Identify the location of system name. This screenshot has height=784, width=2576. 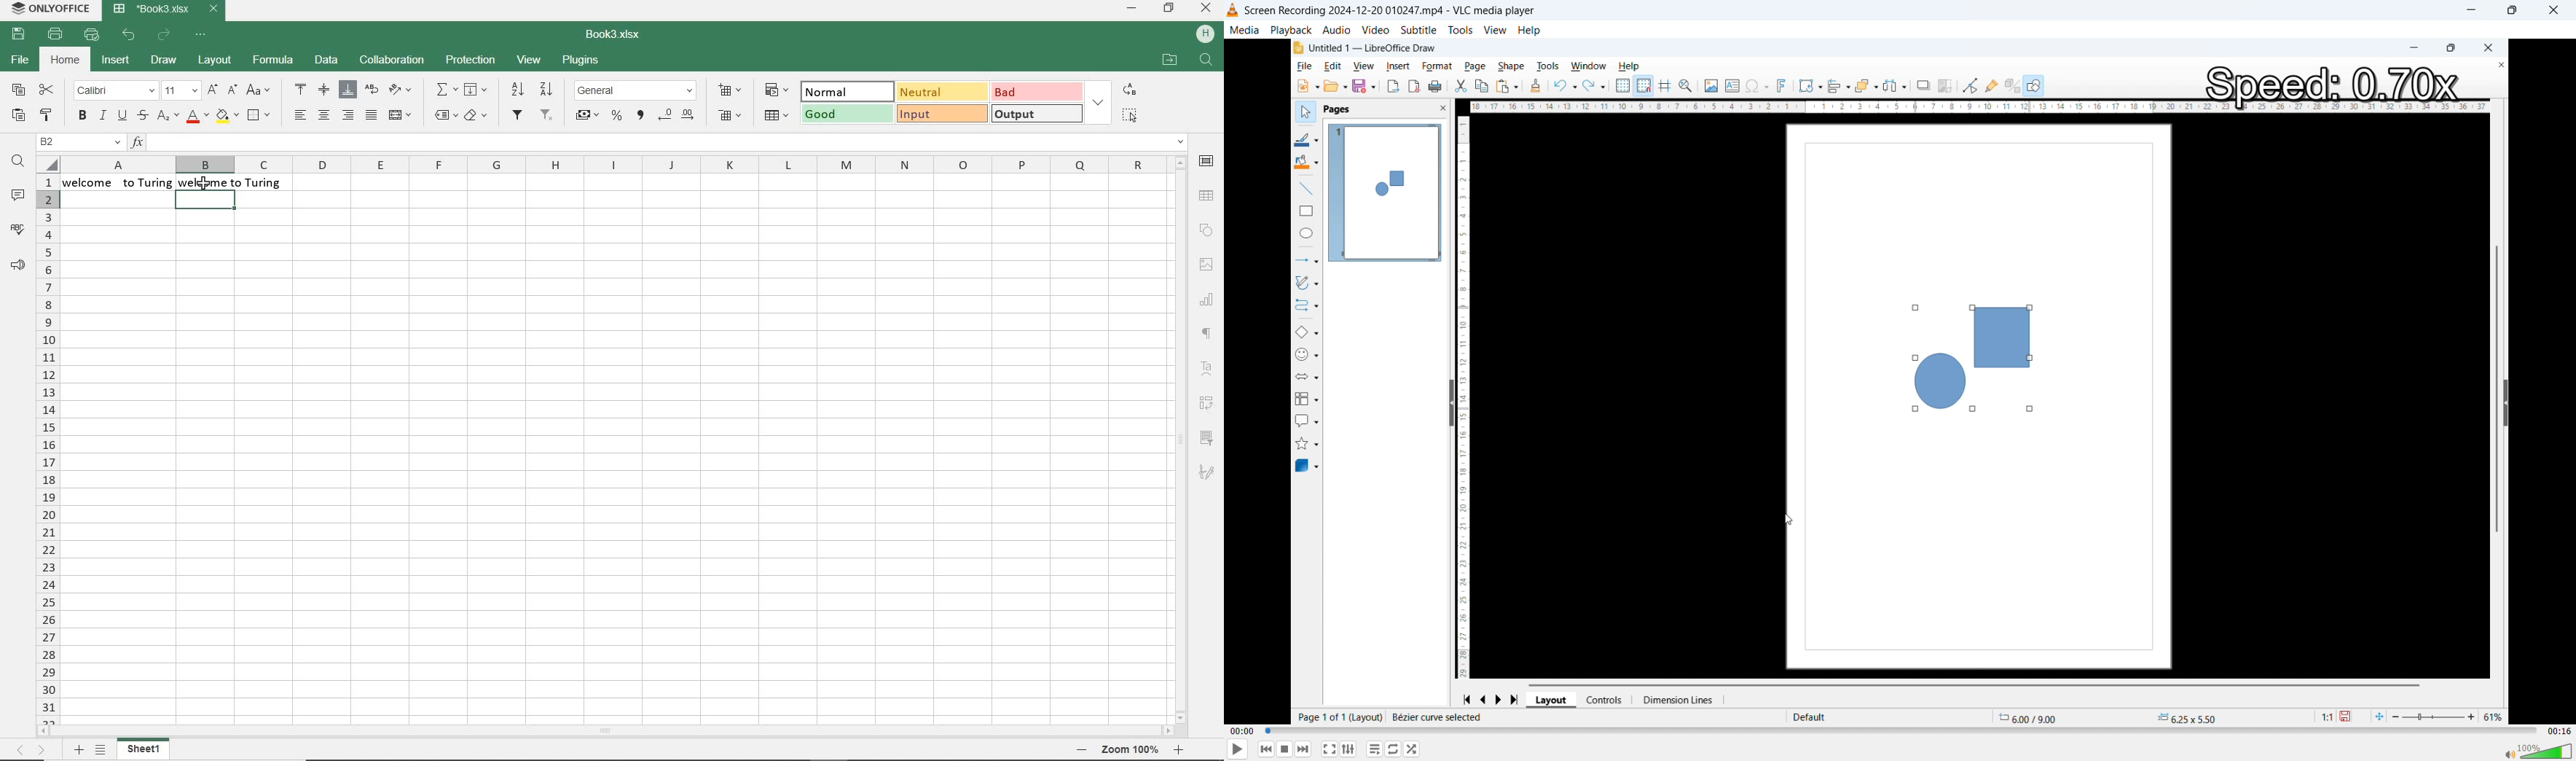
(49, 9).